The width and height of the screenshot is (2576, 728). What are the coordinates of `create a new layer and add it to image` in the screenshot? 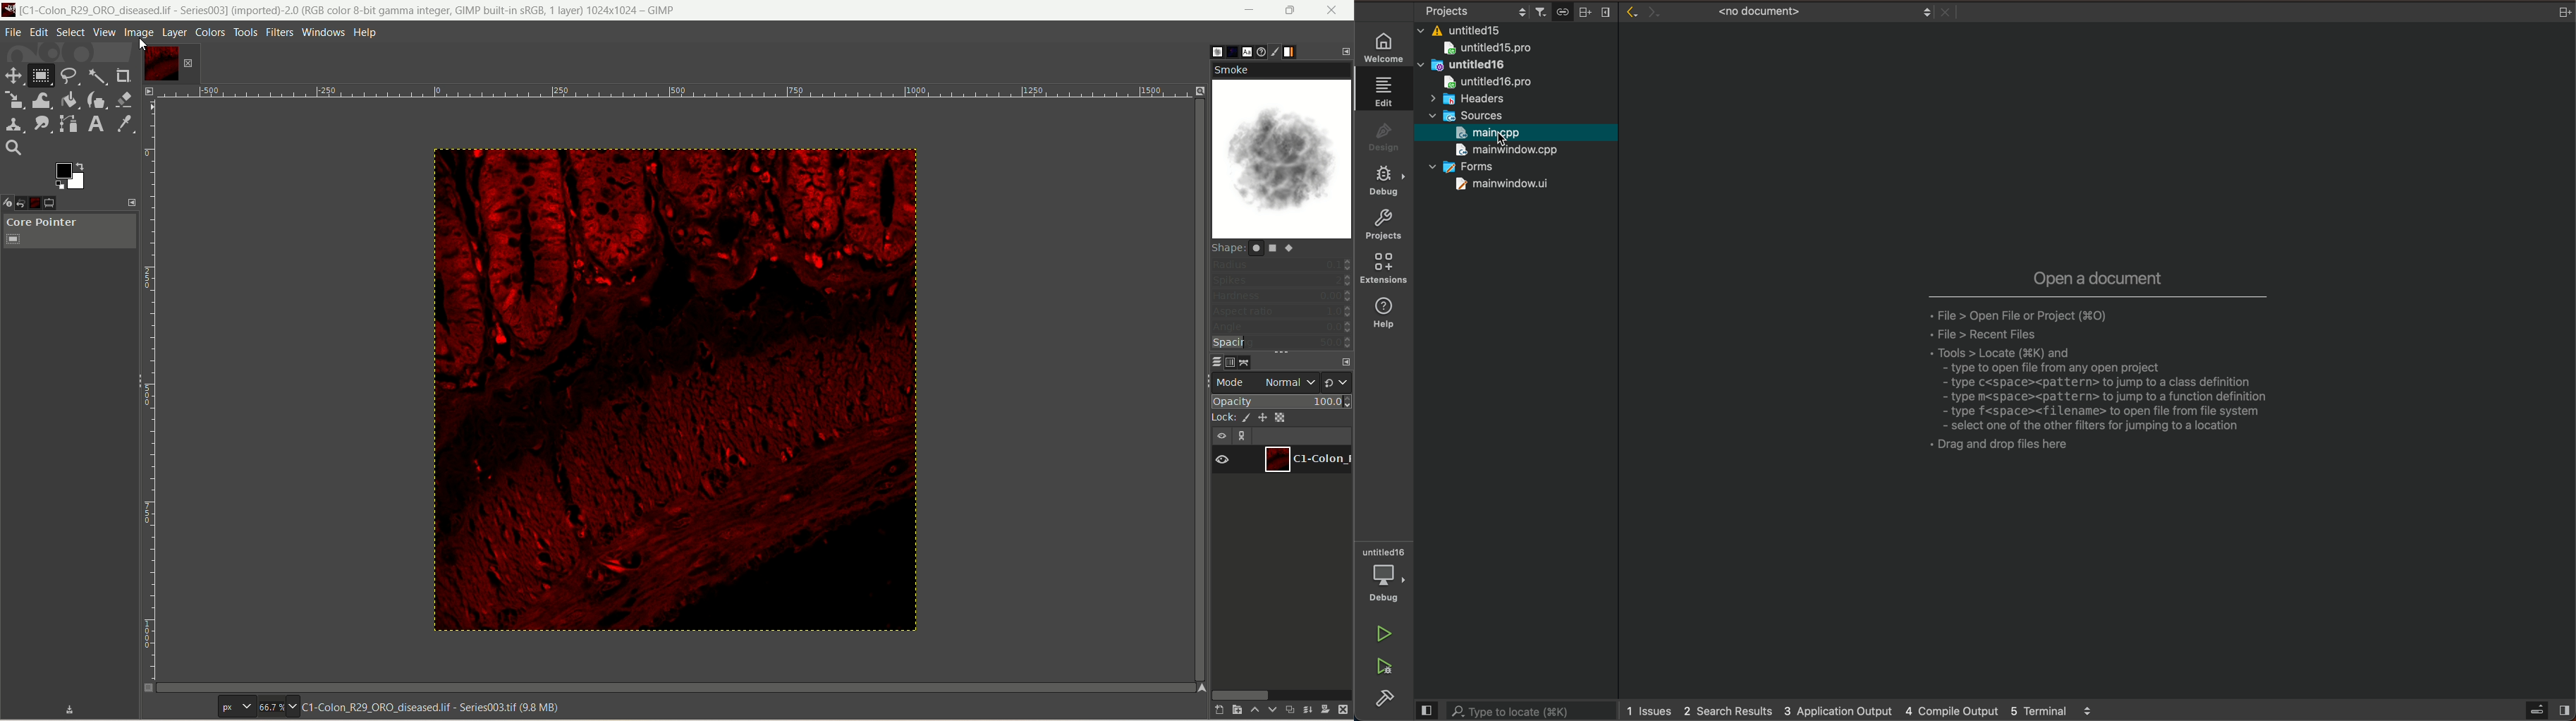 It's located at (1238, 710).